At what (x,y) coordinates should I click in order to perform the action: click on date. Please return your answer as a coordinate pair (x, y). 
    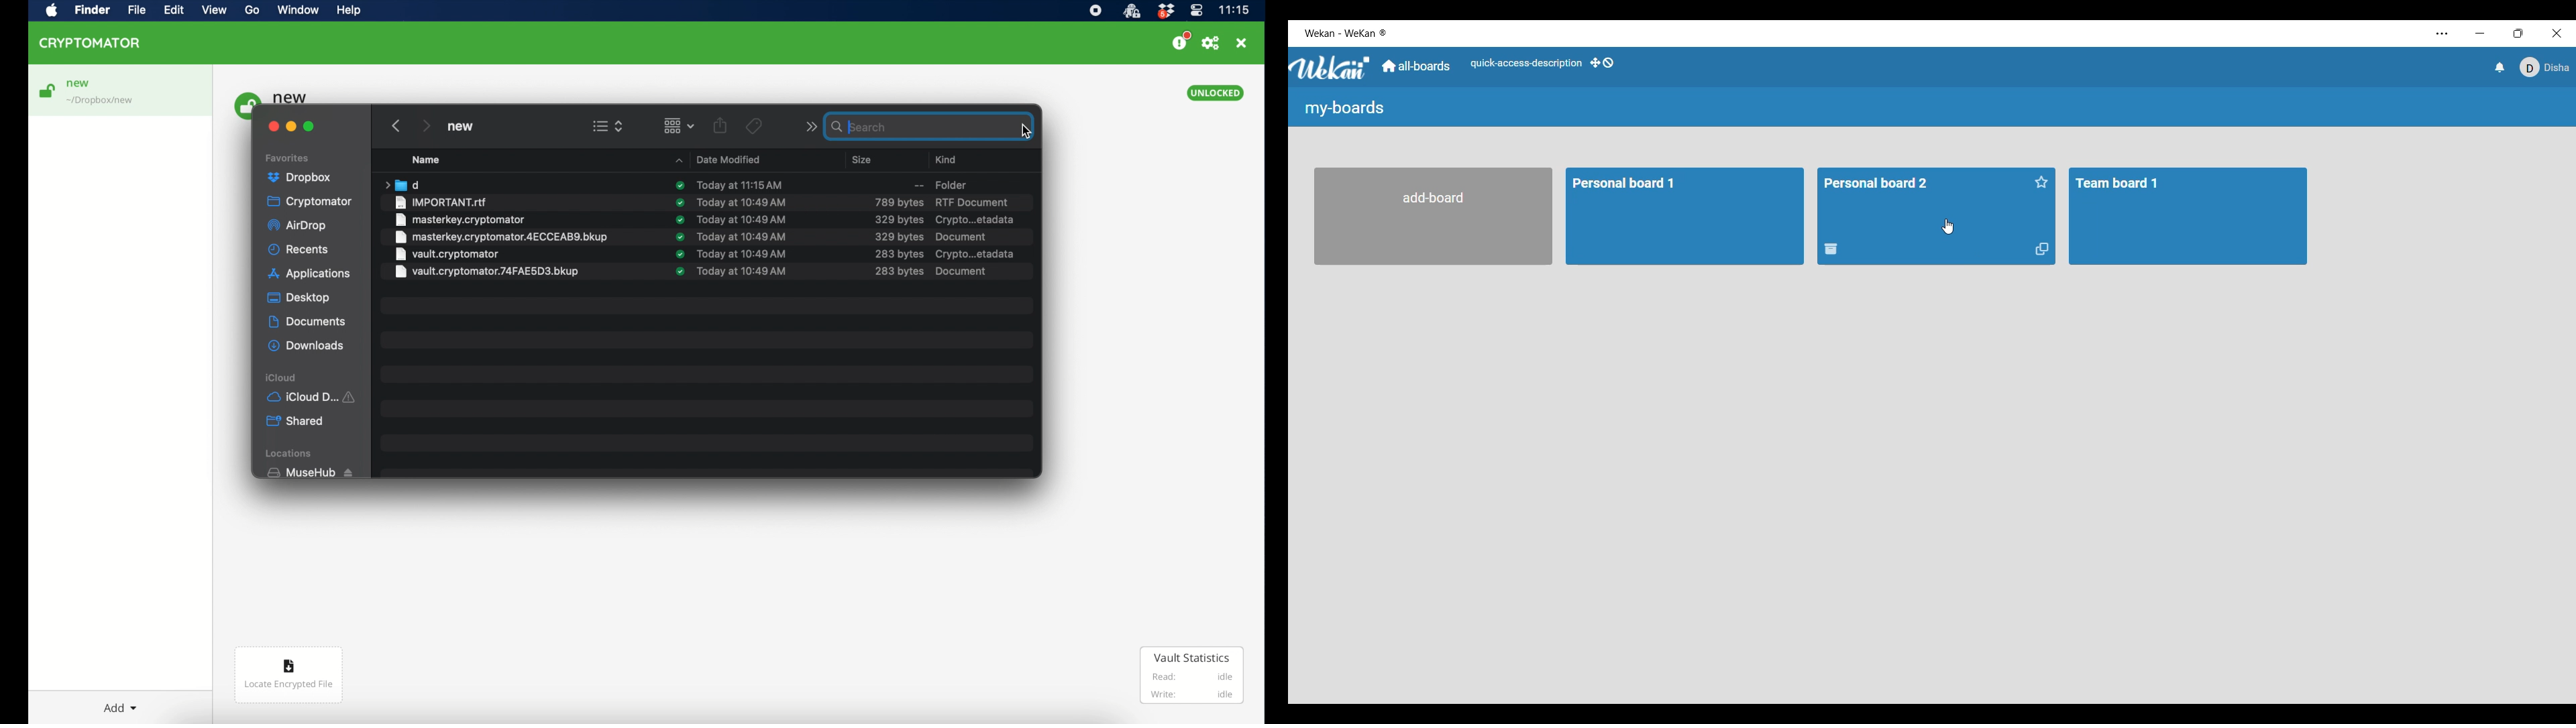
    Looking at the image, I should click on (741, 272).